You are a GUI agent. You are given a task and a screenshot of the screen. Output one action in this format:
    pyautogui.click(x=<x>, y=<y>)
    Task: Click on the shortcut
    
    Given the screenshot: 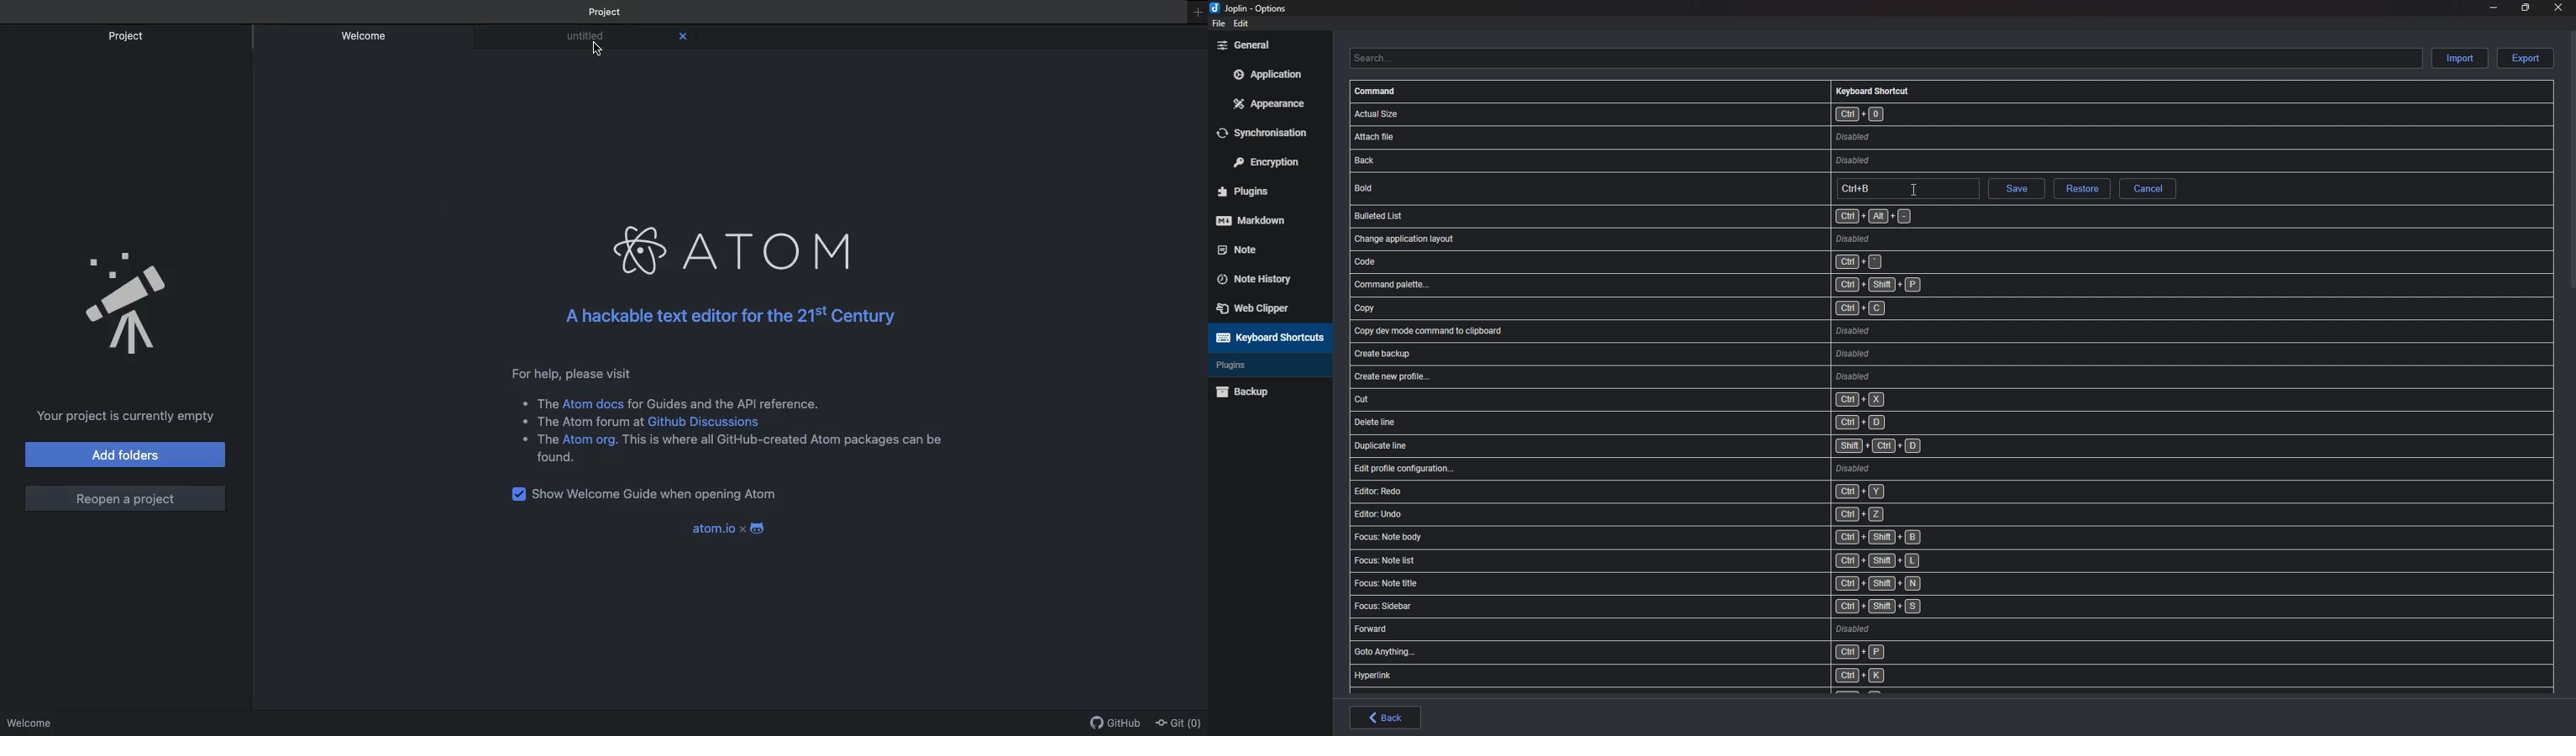 What is the action you would take?
    pyautogui.click(x=1687, y=161)
    